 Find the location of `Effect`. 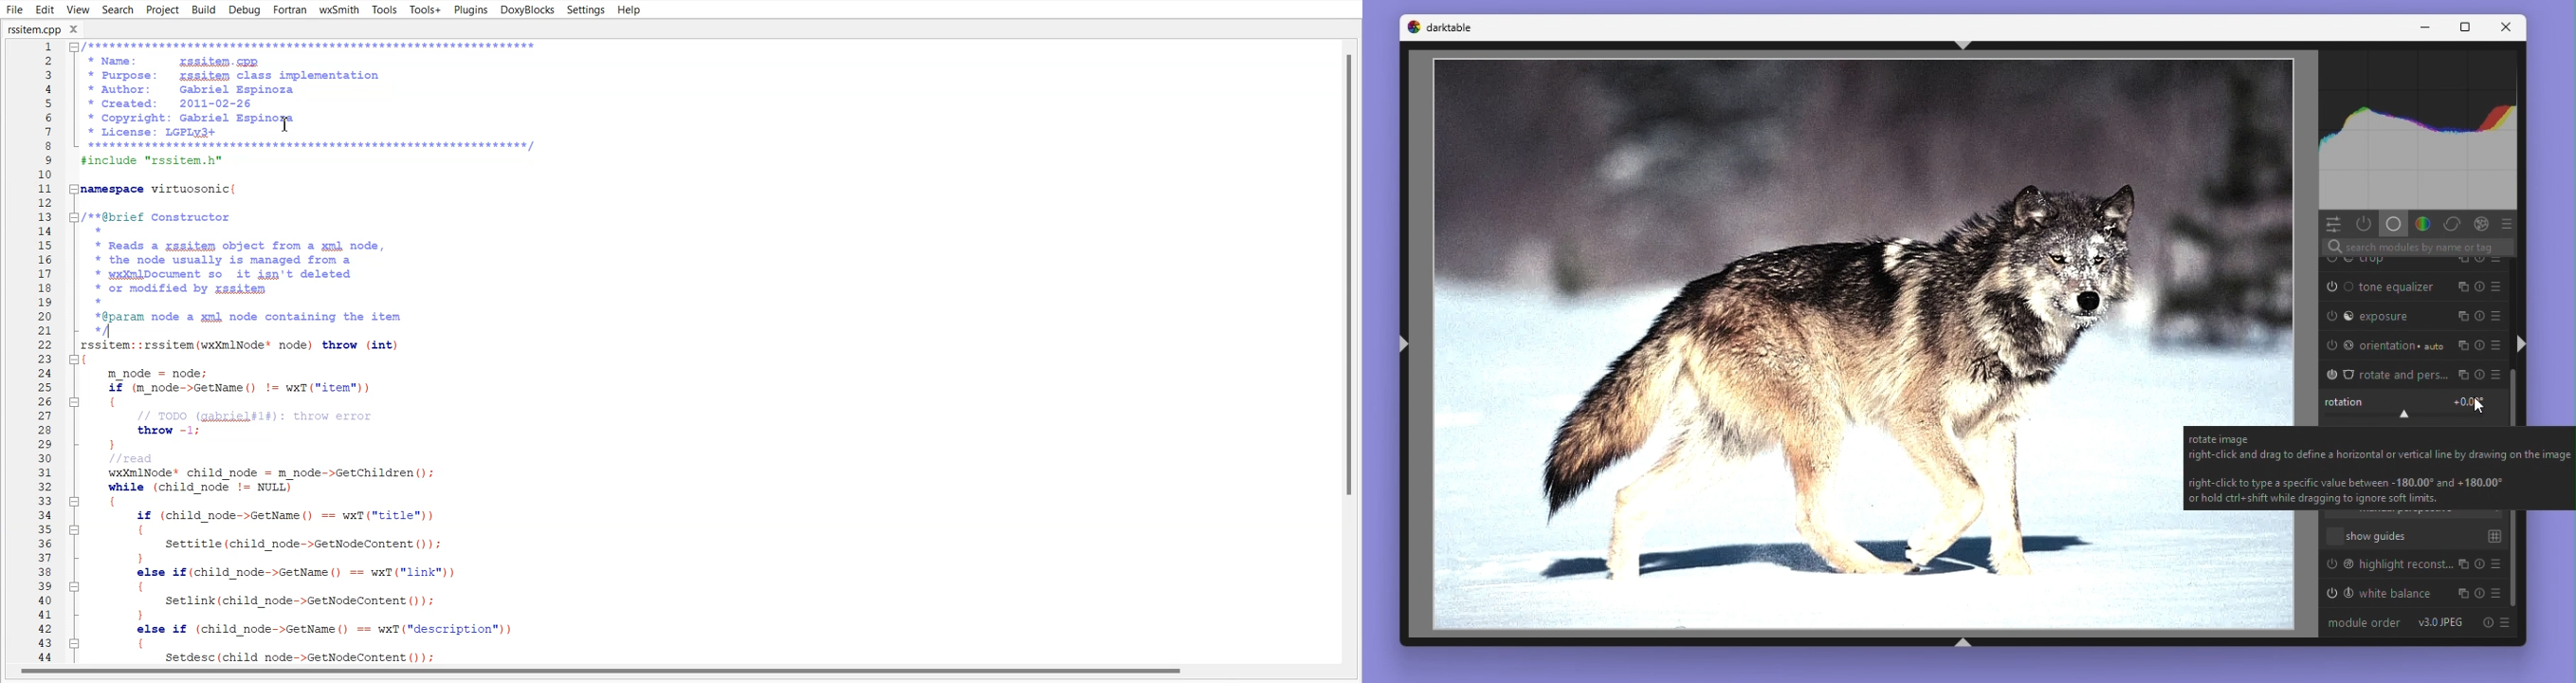

Effect is located at coordinates (2487, 222).